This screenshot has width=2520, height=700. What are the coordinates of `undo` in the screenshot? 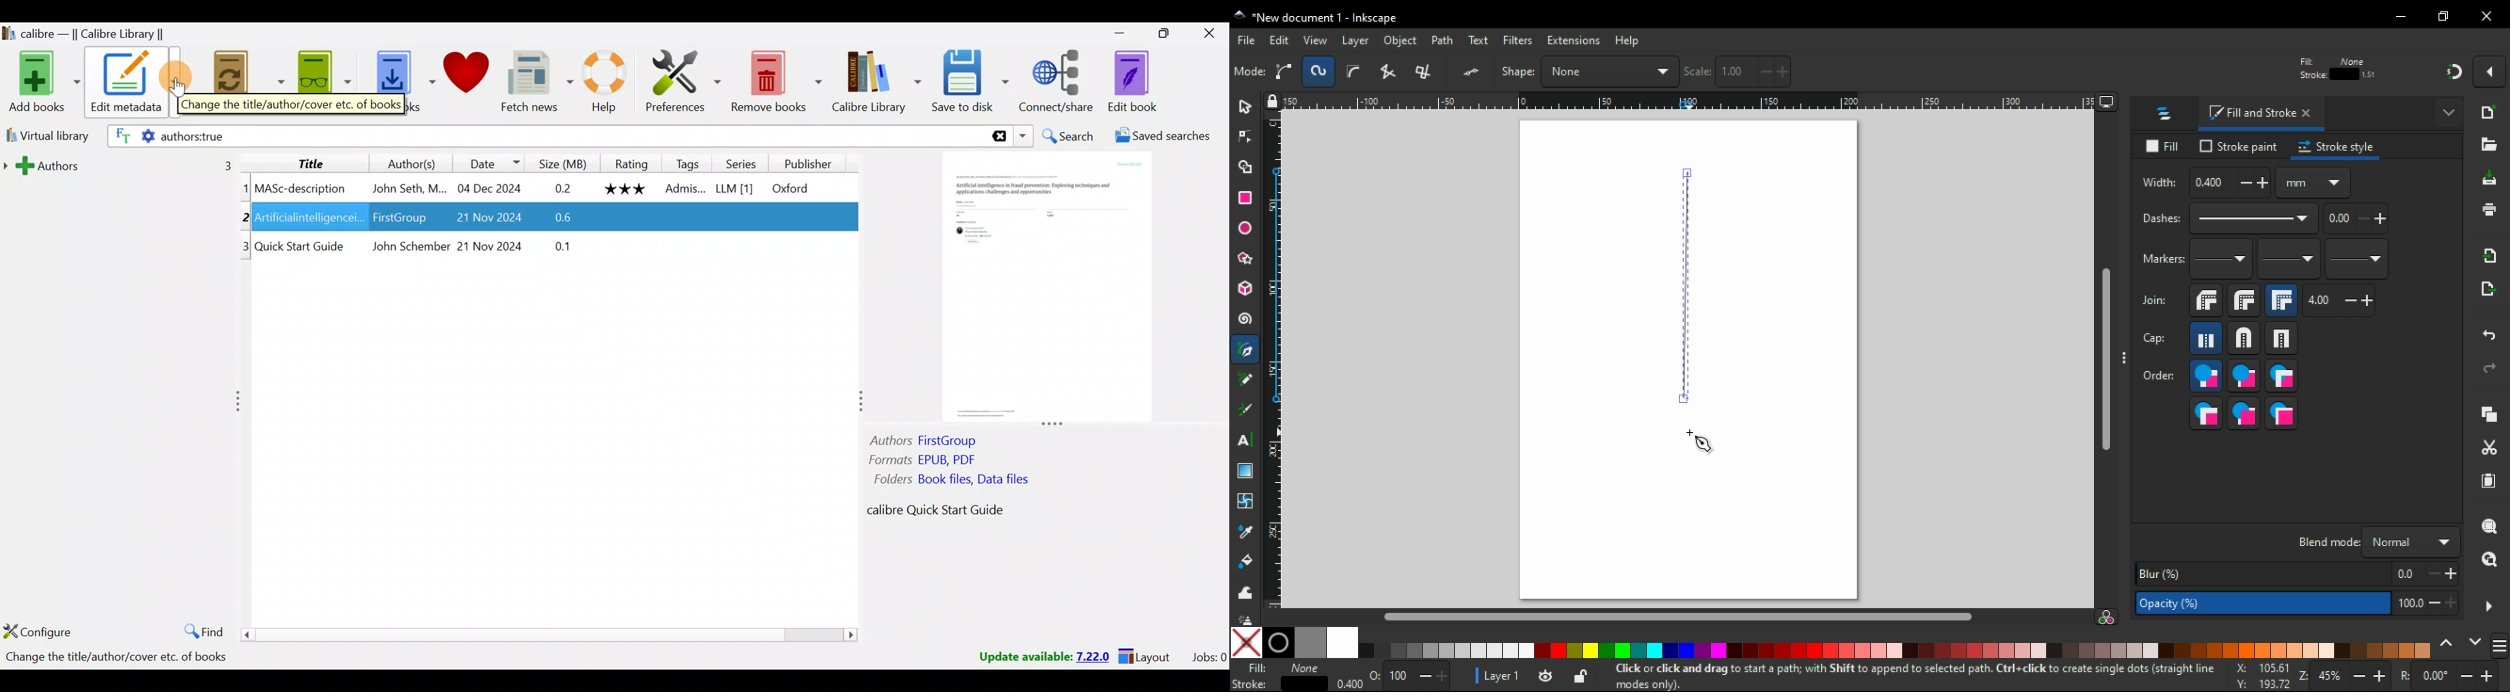 It's located at (2491, 332).